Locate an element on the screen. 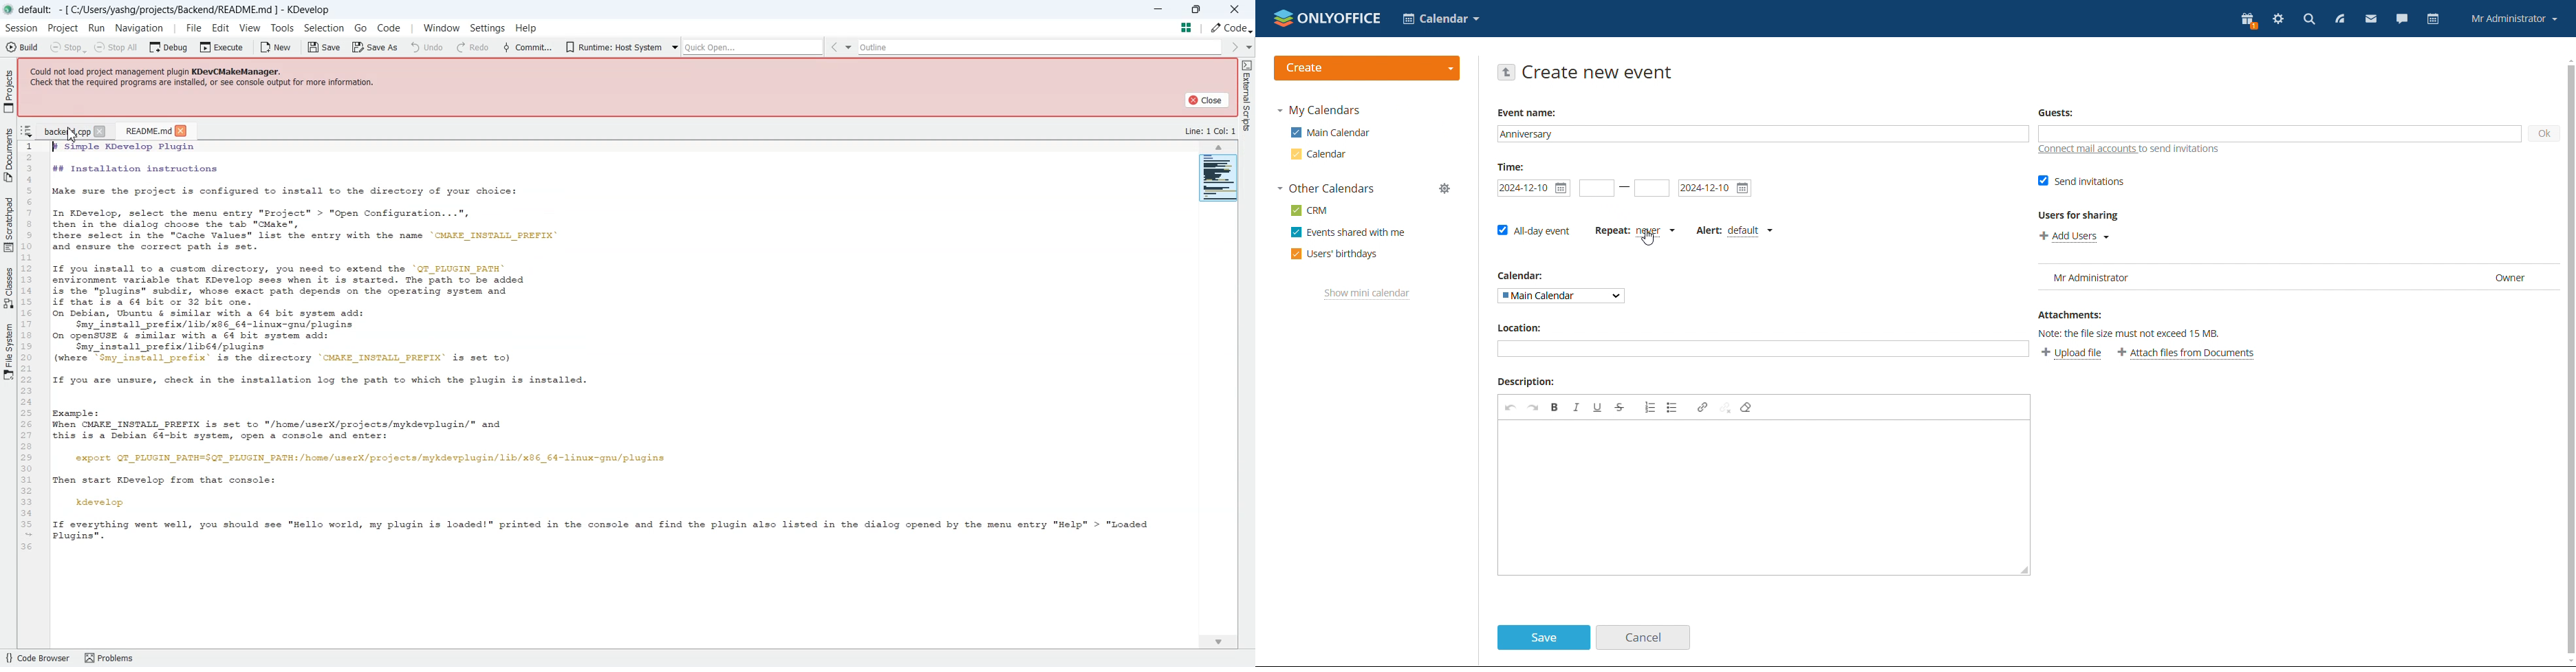  ok is located at coordinates (2544, 133).